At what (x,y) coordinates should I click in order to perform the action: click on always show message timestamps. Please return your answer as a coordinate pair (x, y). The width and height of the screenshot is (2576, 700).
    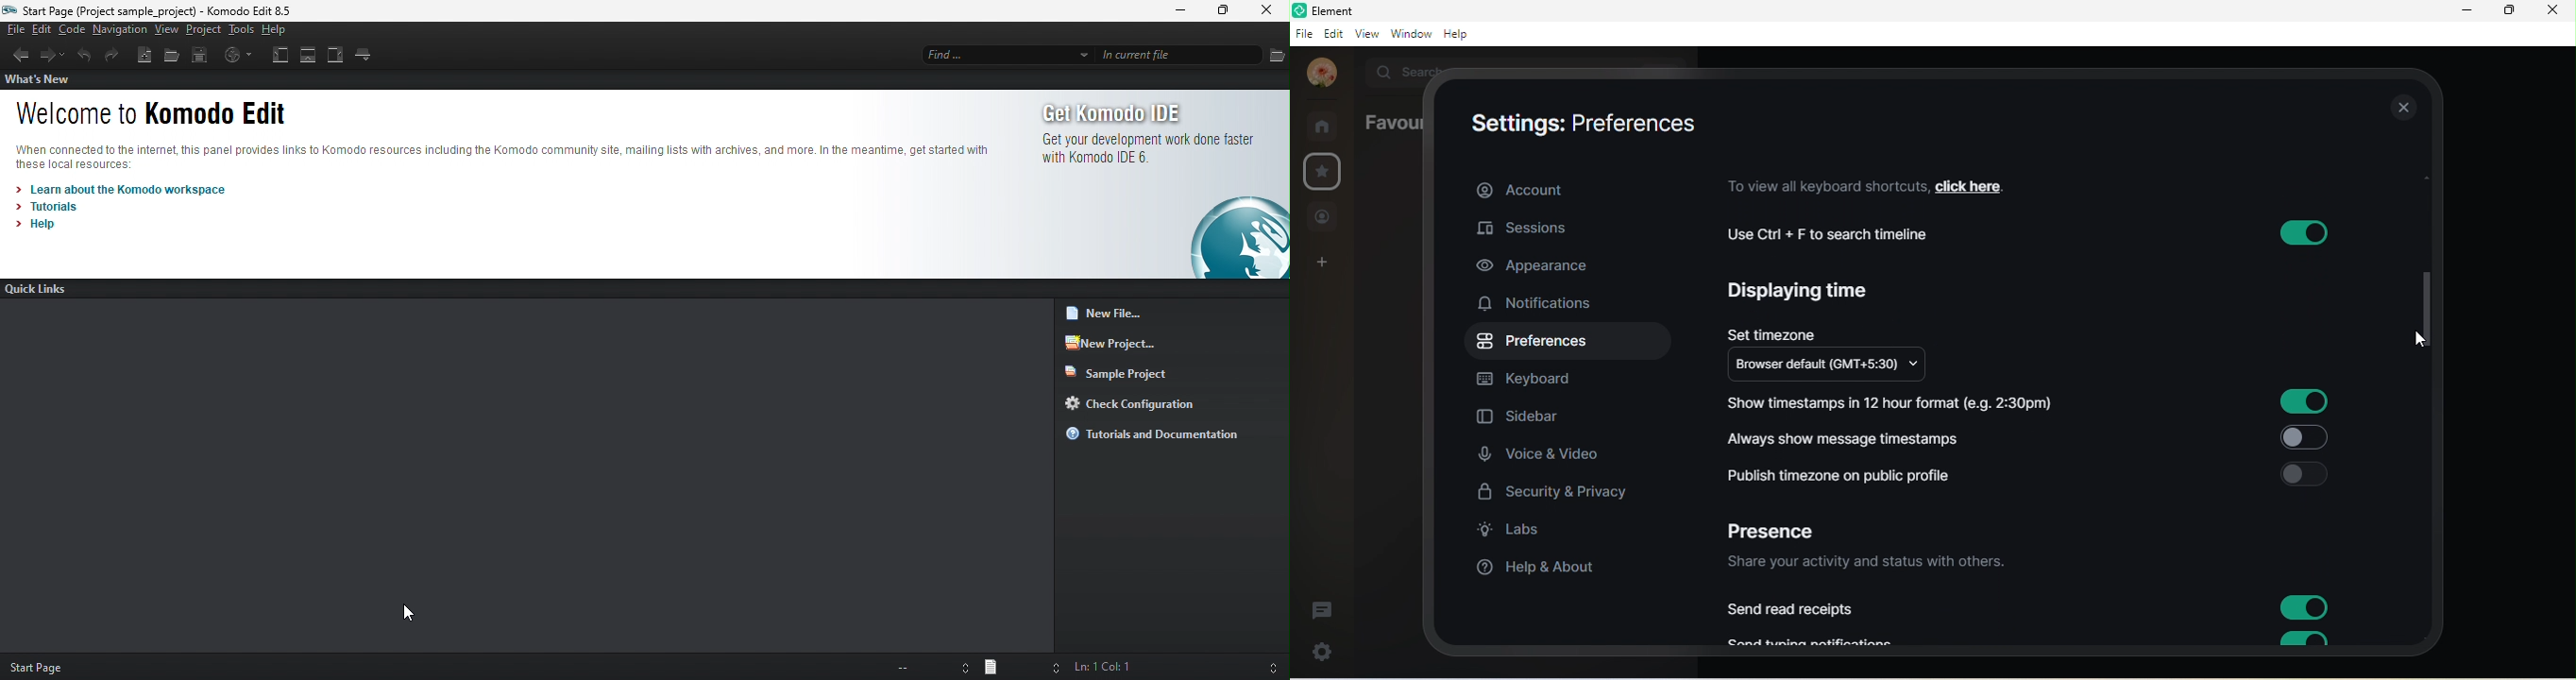
    Looking at the image, I should click on (1850, 437).